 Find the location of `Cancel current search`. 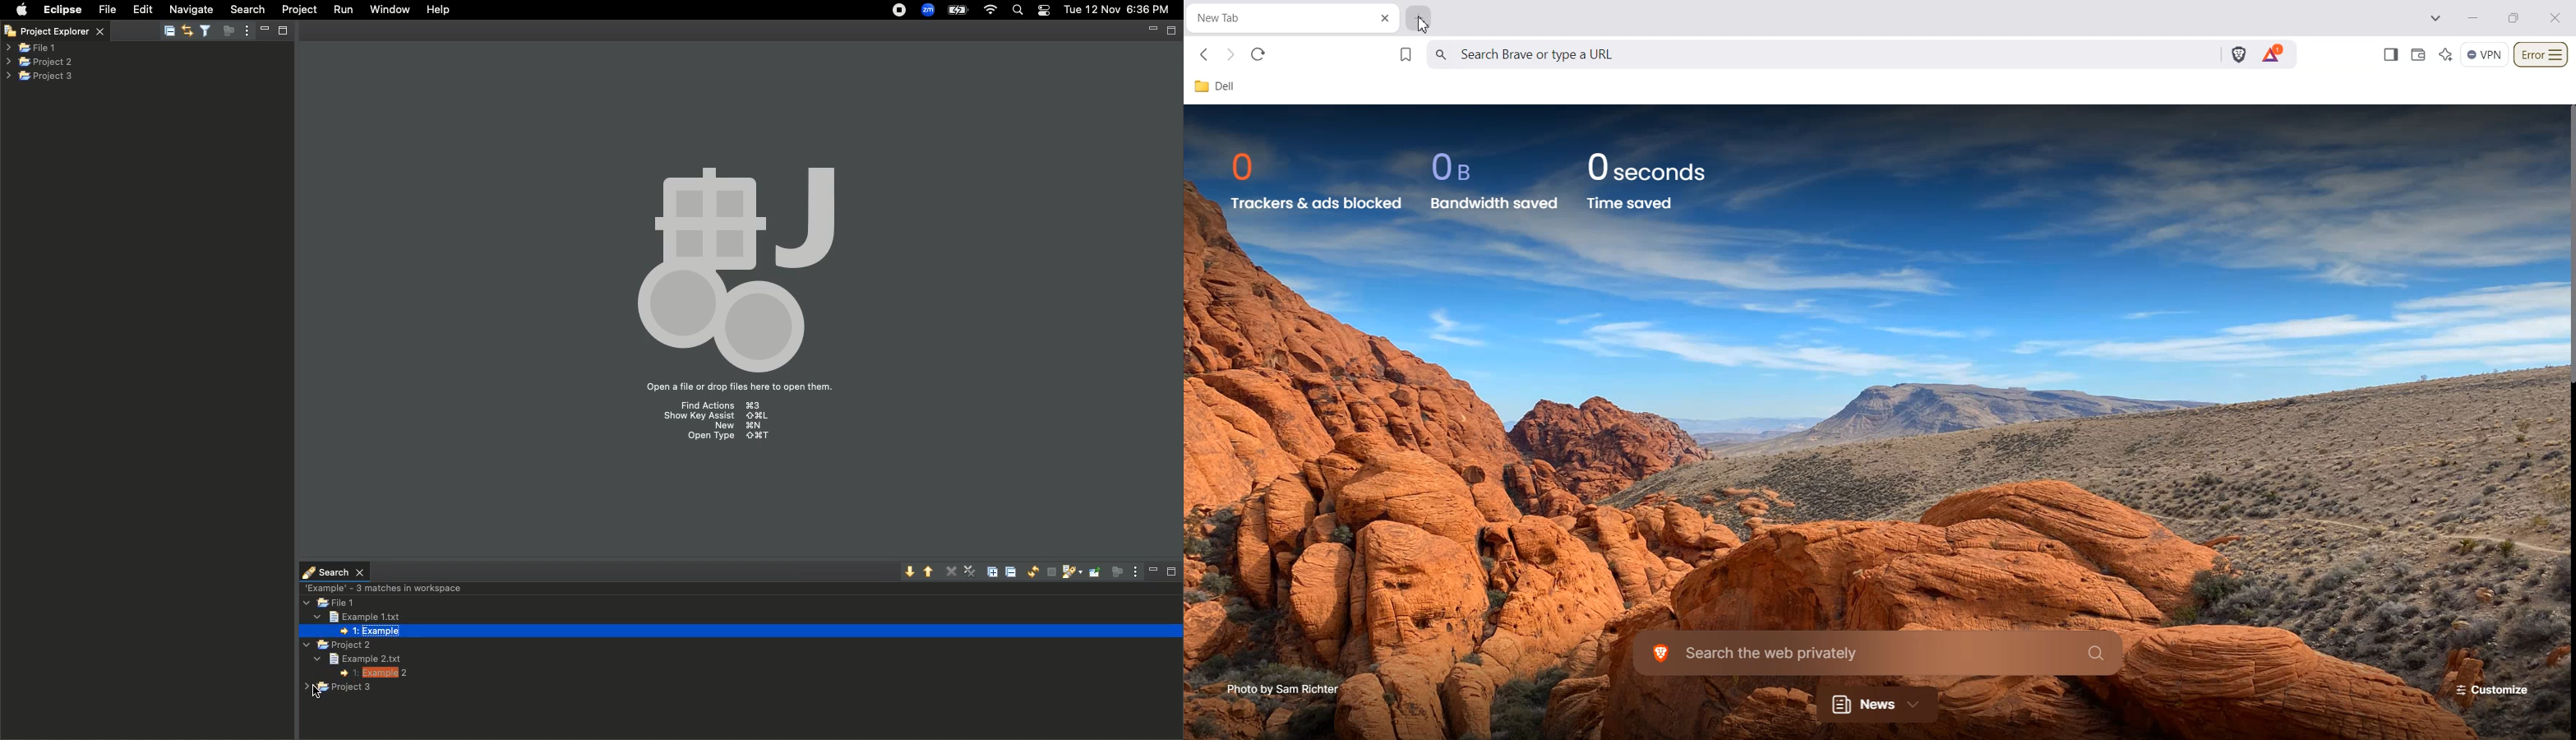

Cancel current search is located at coordinates (1050, 572).